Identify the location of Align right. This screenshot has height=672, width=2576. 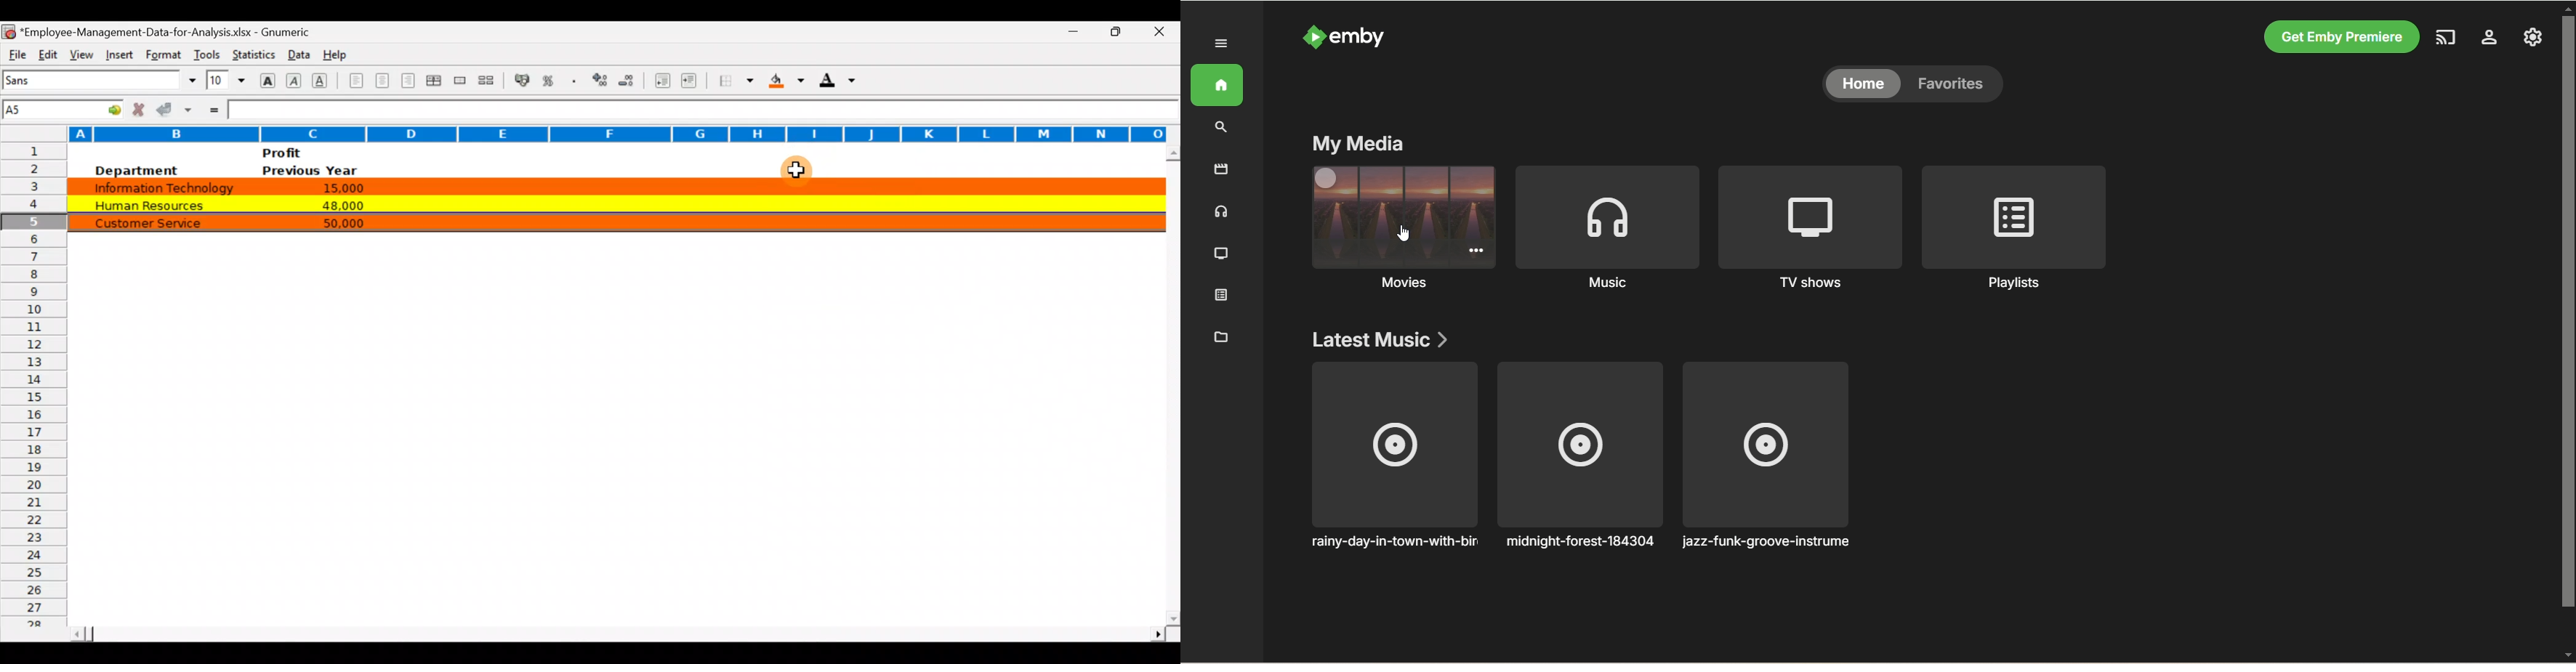
(410, 81).